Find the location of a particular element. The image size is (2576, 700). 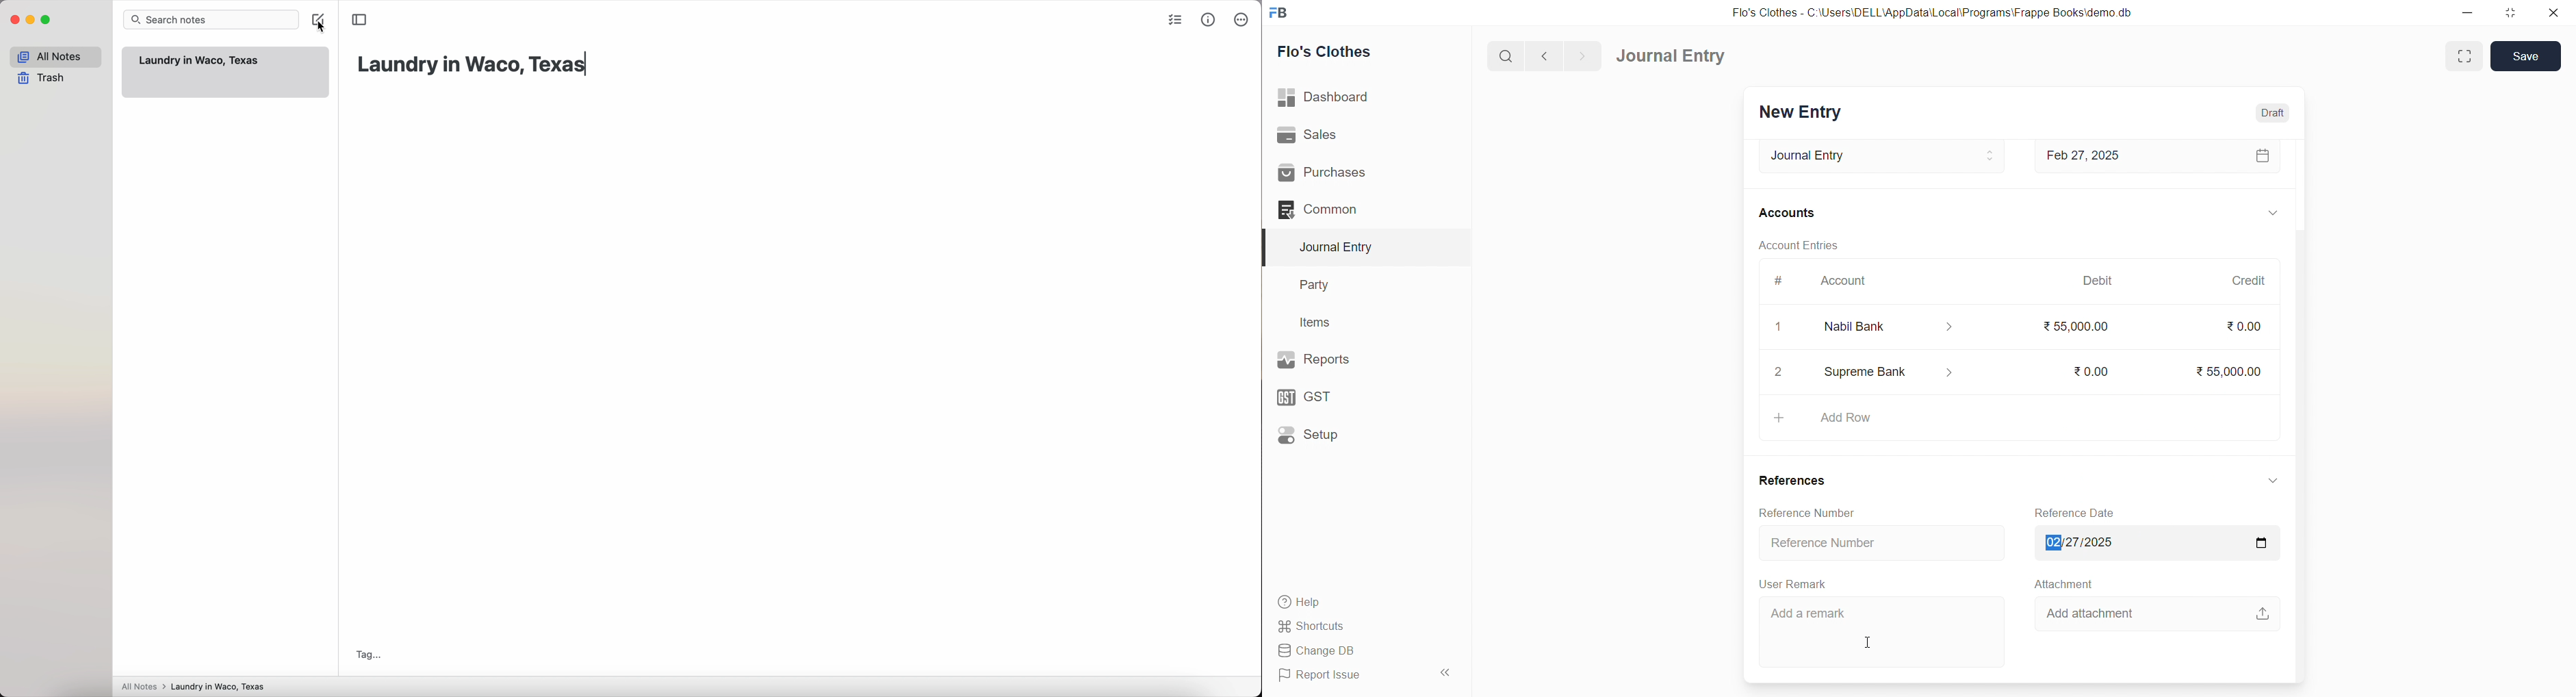

Account Entries is located at coordinates (1800, 246).